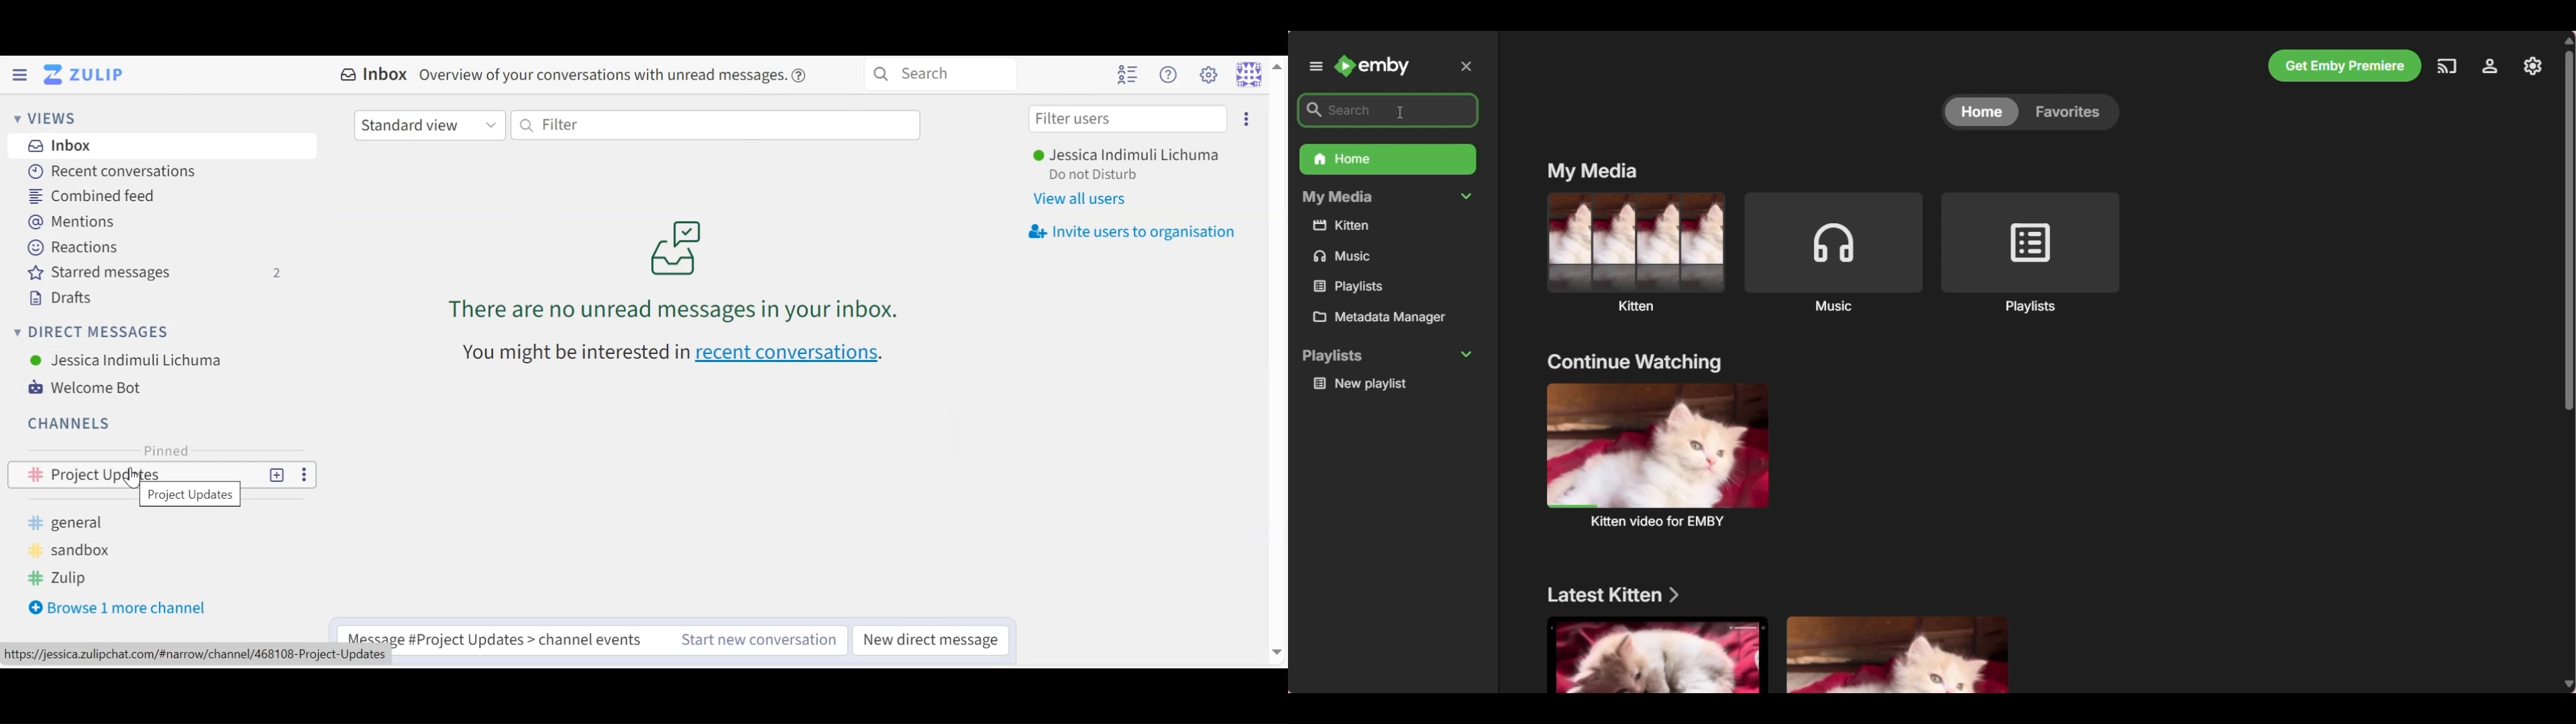 The height and width of the screenshot is (728, 2576). What do you see at coordinates (1128, 72) in the screenshot?
I see `Hide User list` at bounding box center [1128, 72].